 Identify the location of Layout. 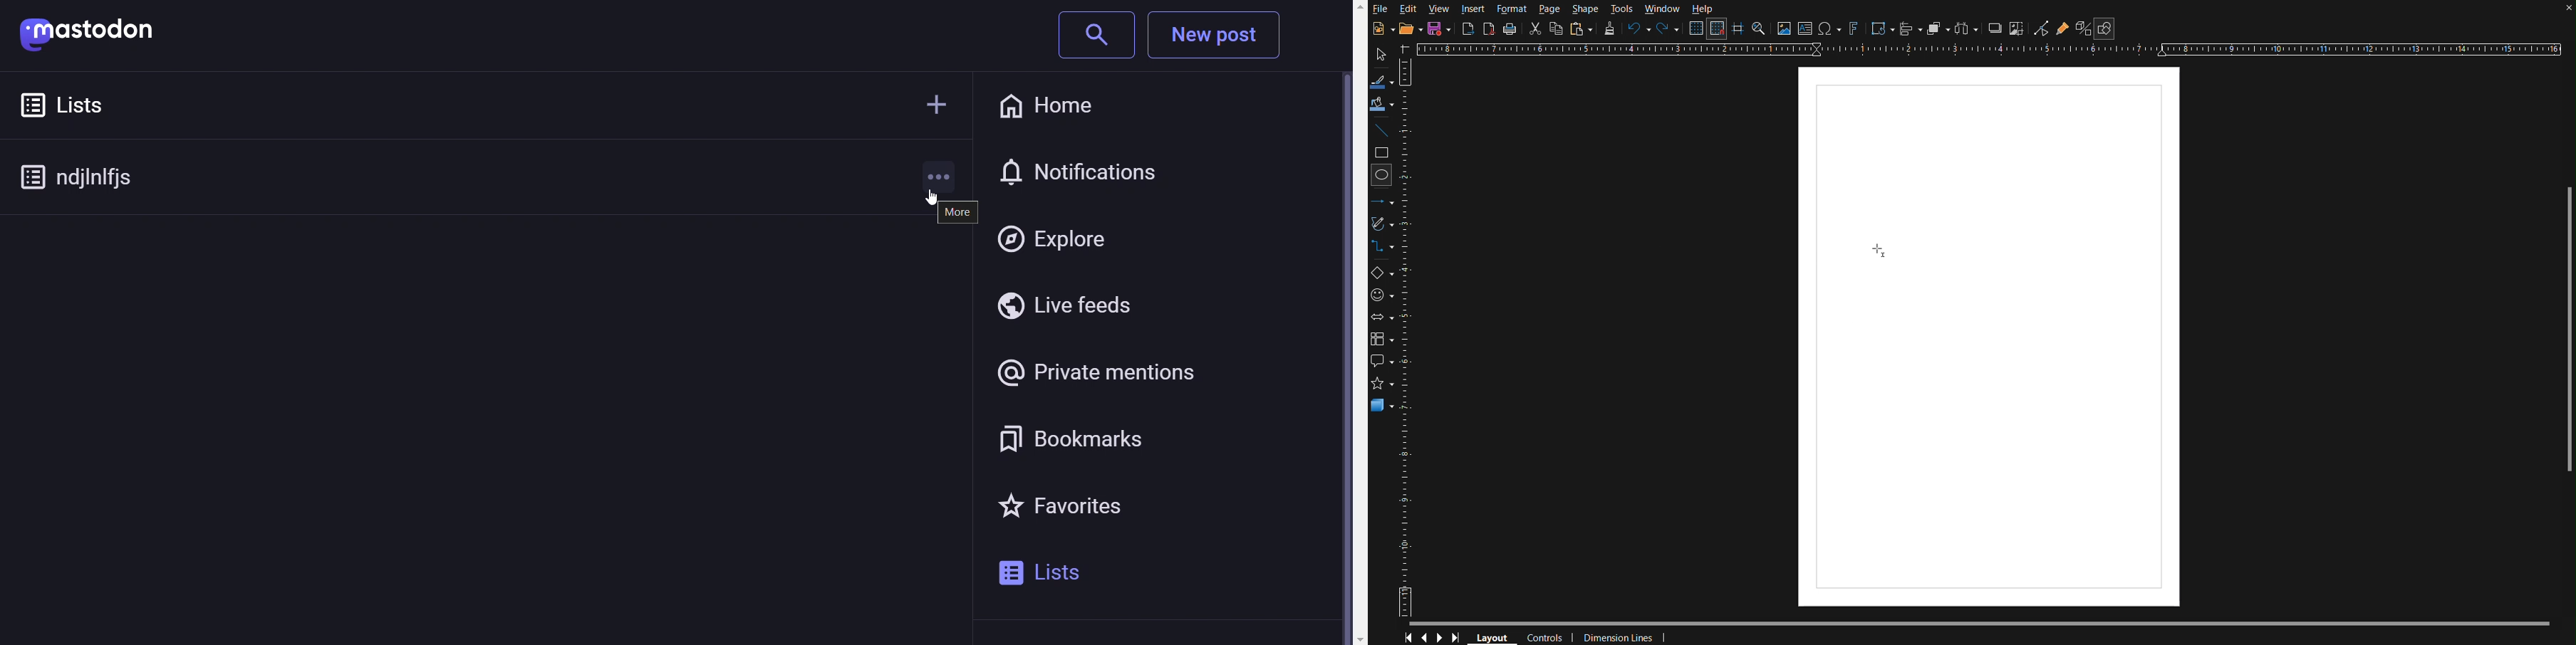
(1496, 636).